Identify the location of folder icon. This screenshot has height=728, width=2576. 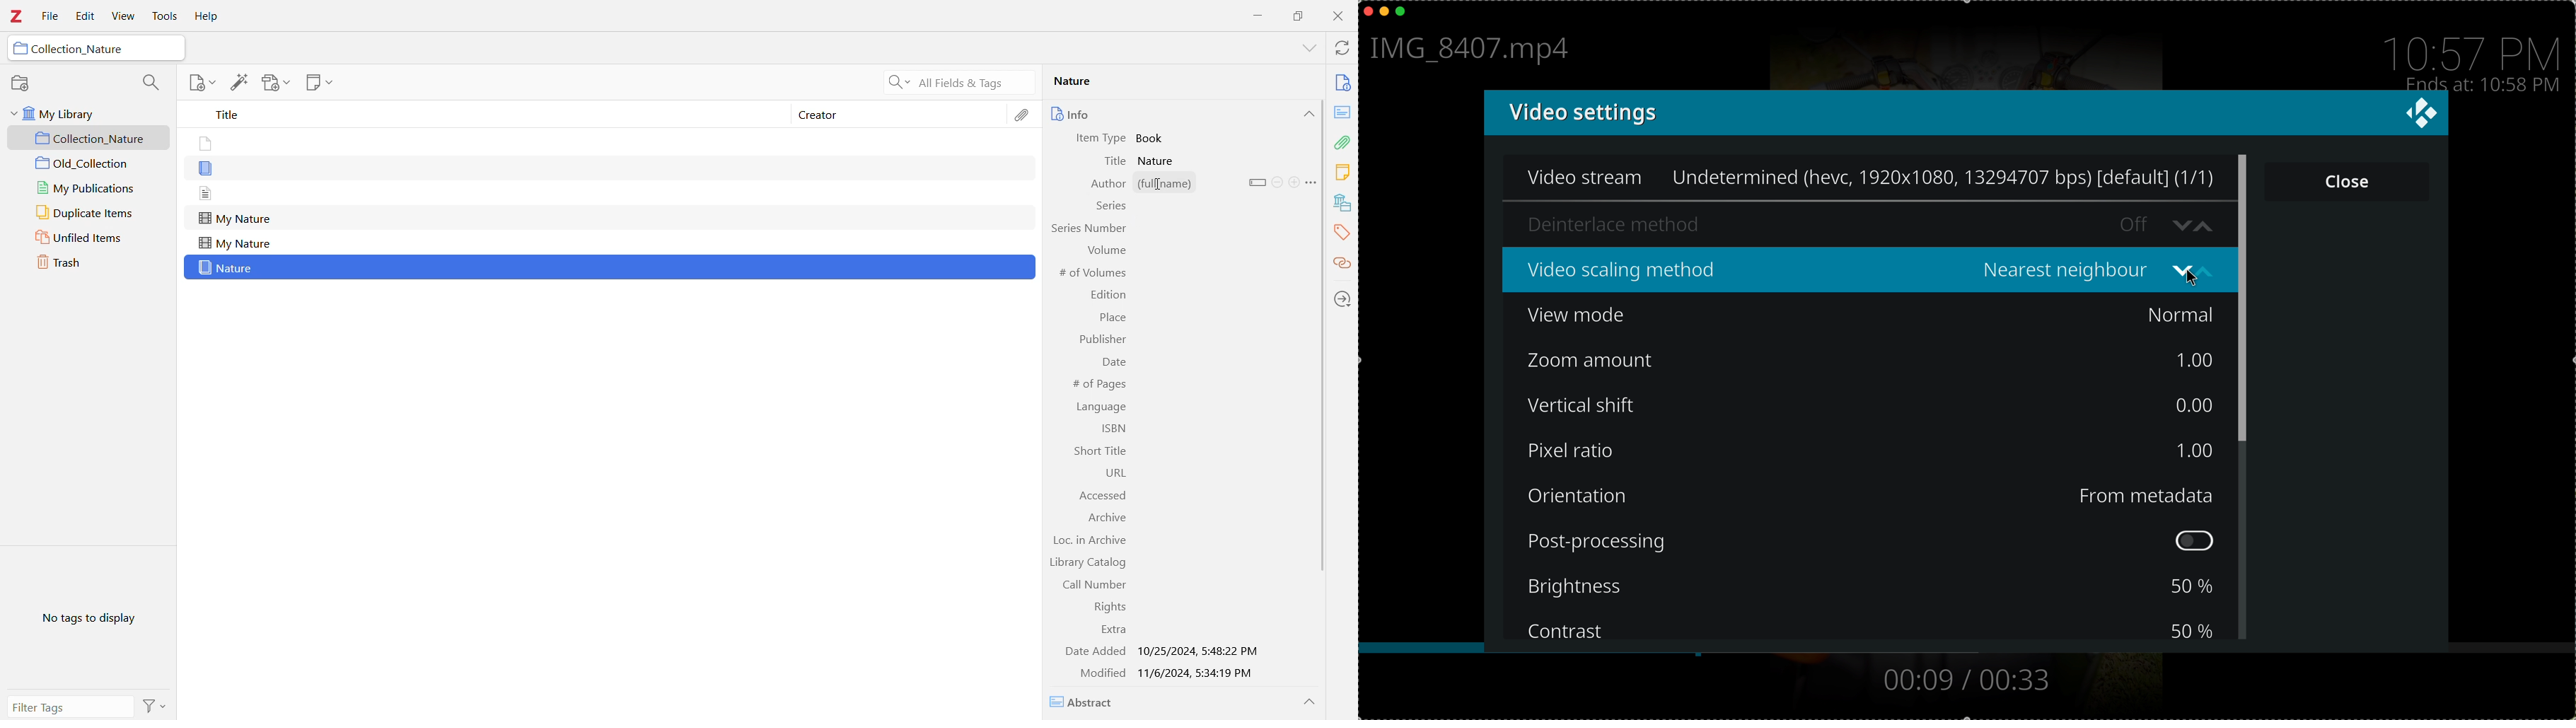
(21, 49).